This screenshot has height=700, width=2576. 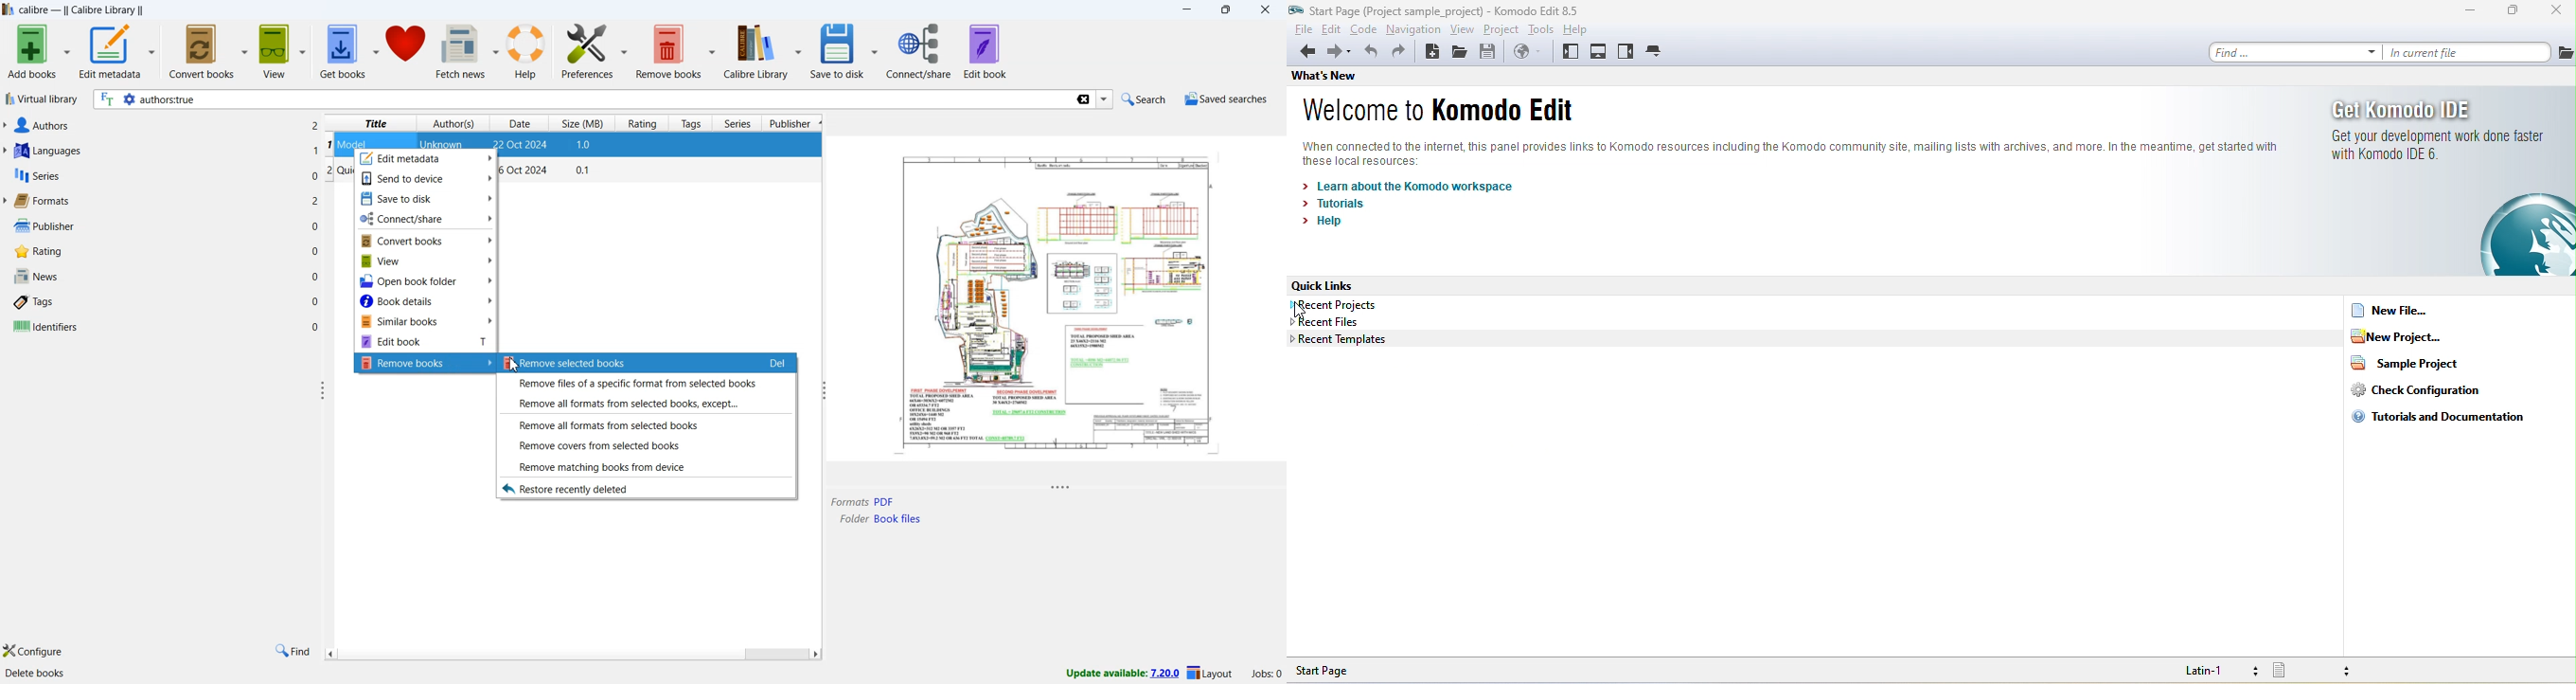 What do you see at coordinates (1536, 30) in the screenshot?
I see `tools` at bounding box center [1536, 30].